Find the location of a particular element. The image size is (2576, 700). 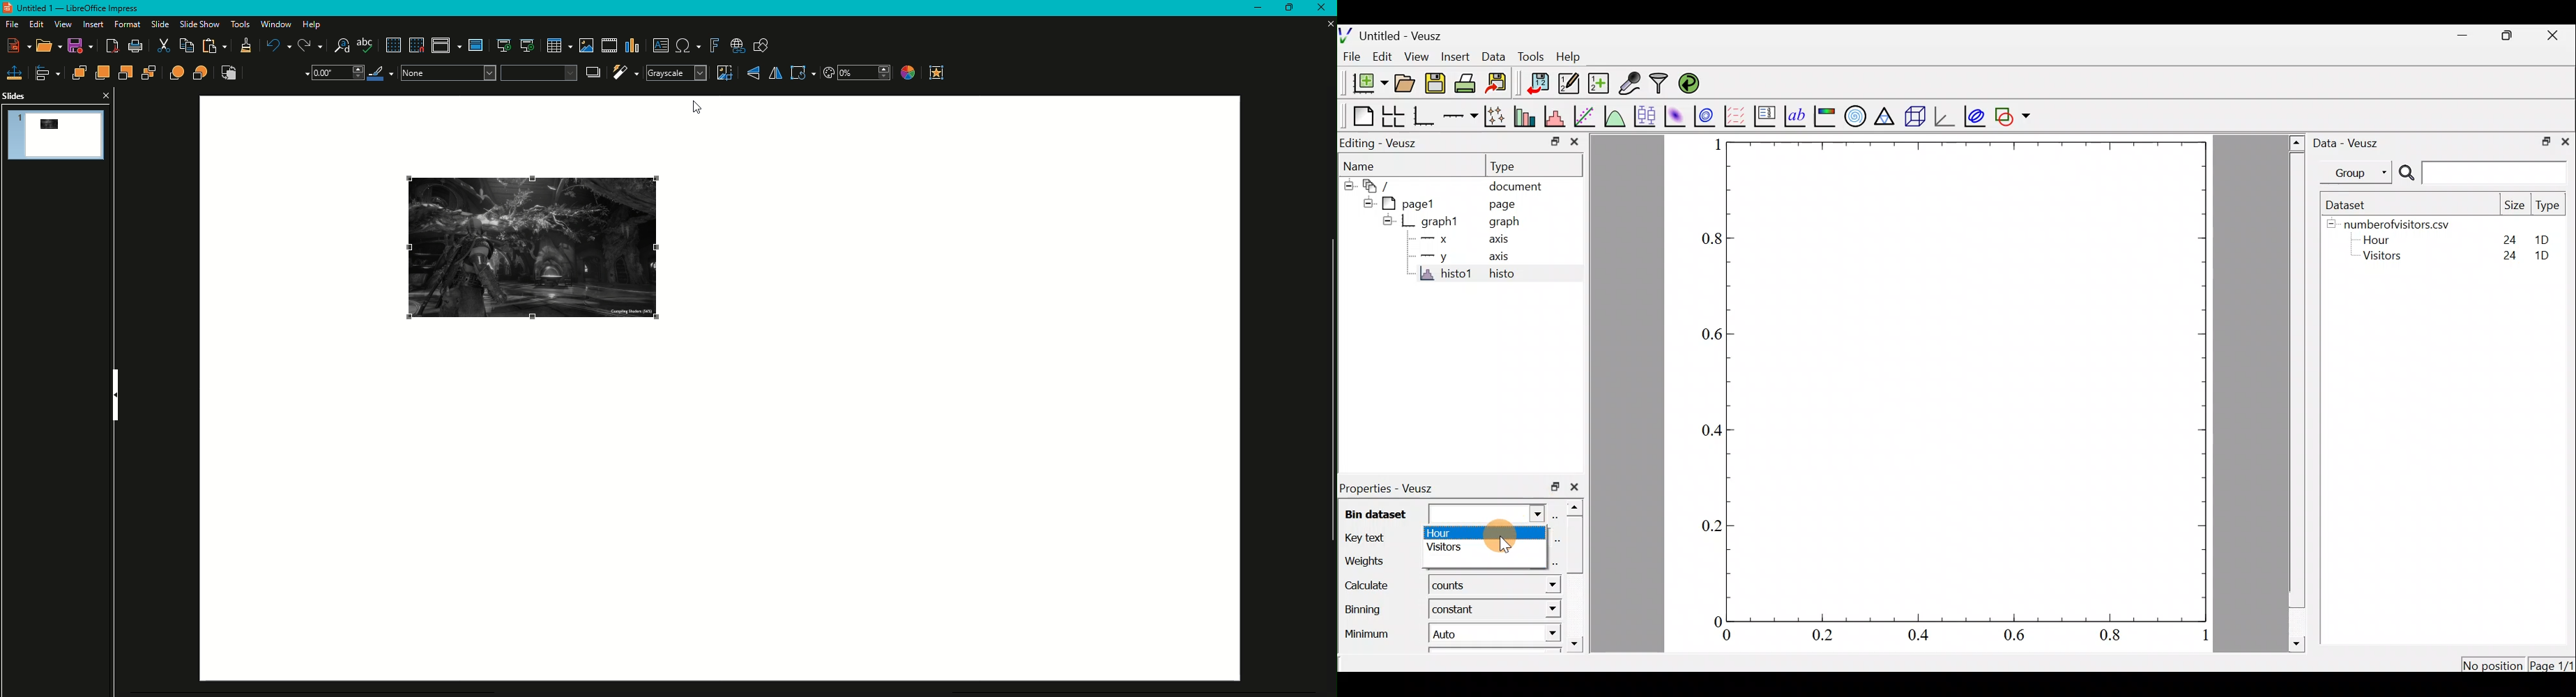

Slide Show is located at coordinates (198, 24).